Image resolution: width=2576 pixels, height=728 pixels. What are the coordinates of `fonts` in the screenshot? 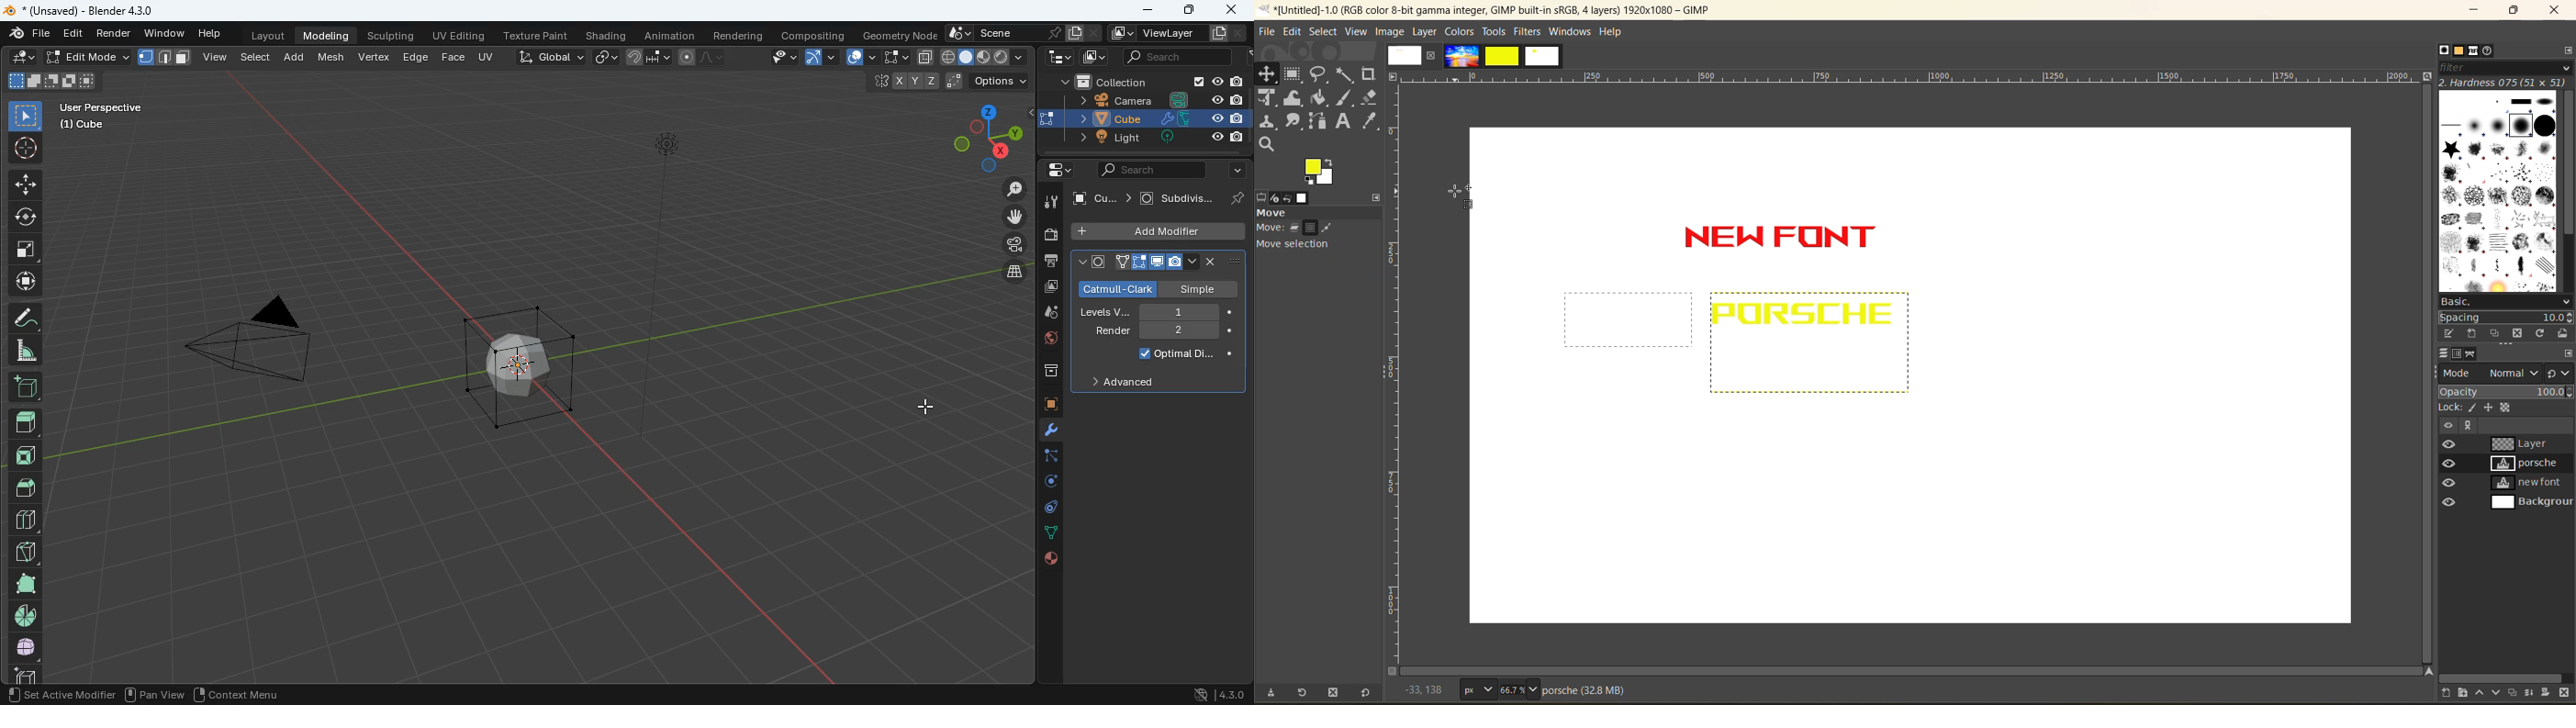 It's located at (2475, 50).